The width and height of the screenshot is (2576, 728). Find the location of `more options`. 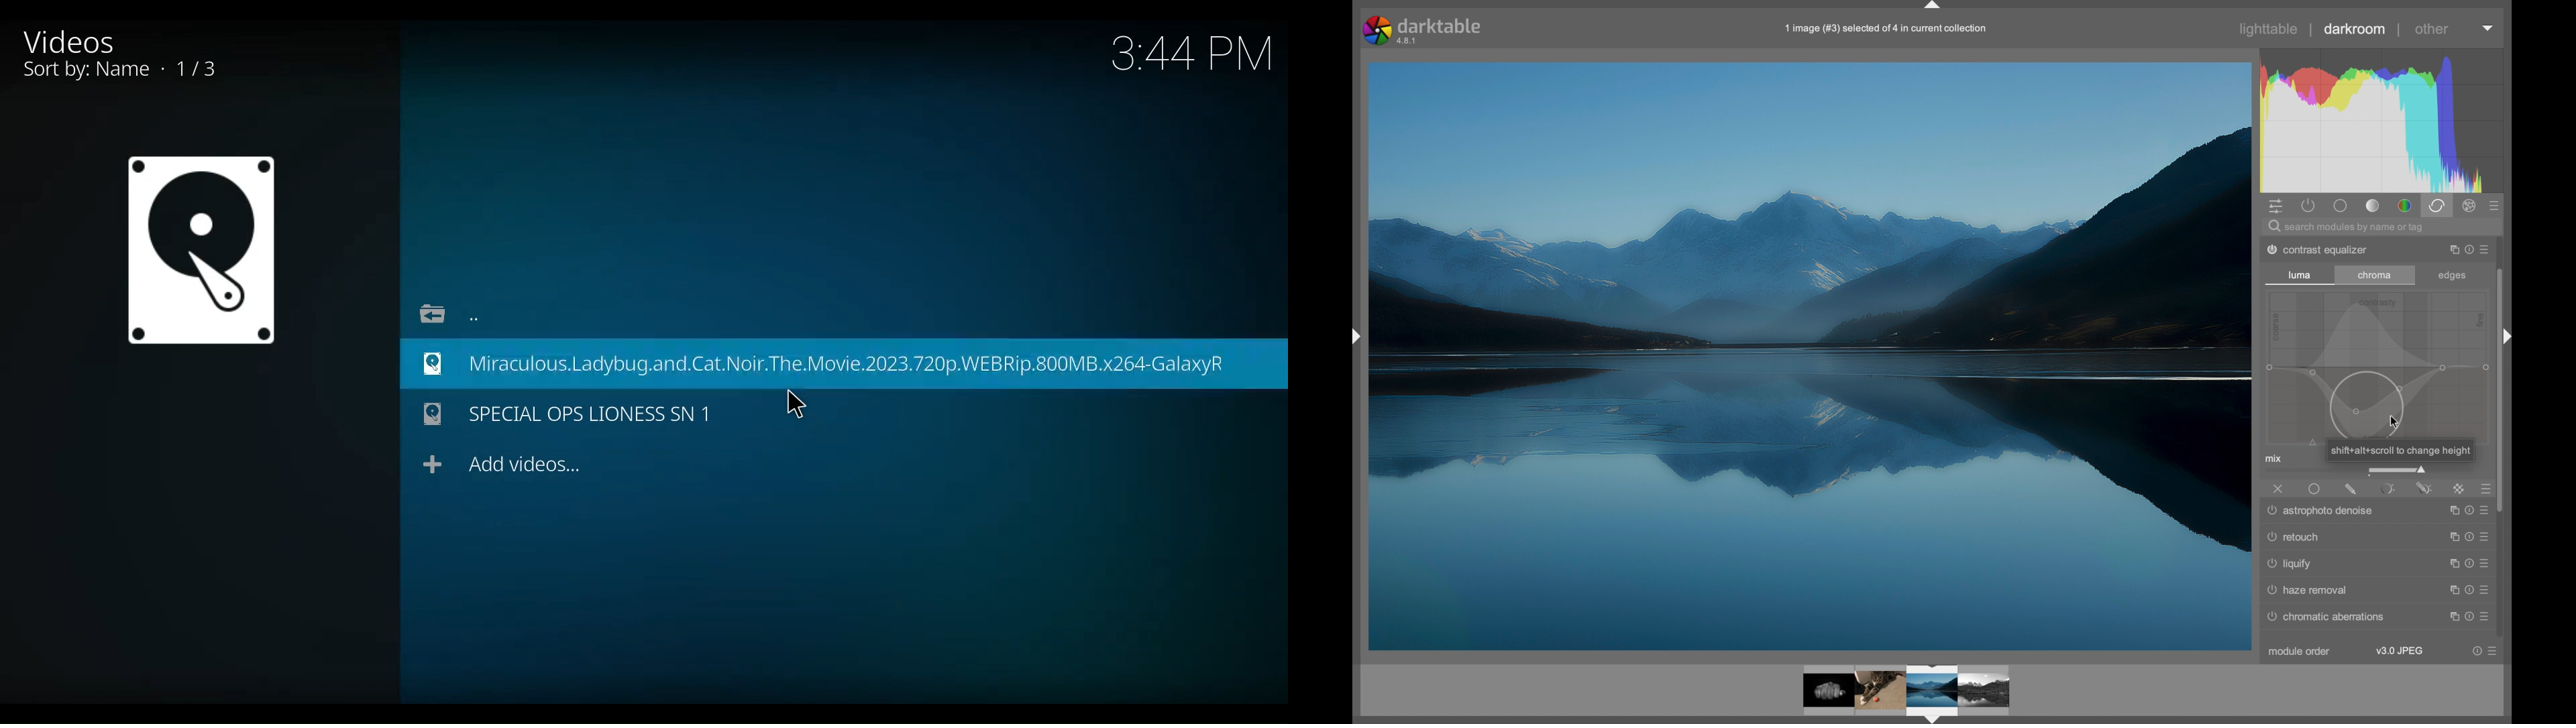

more options is located at coordinates (2467, 567).